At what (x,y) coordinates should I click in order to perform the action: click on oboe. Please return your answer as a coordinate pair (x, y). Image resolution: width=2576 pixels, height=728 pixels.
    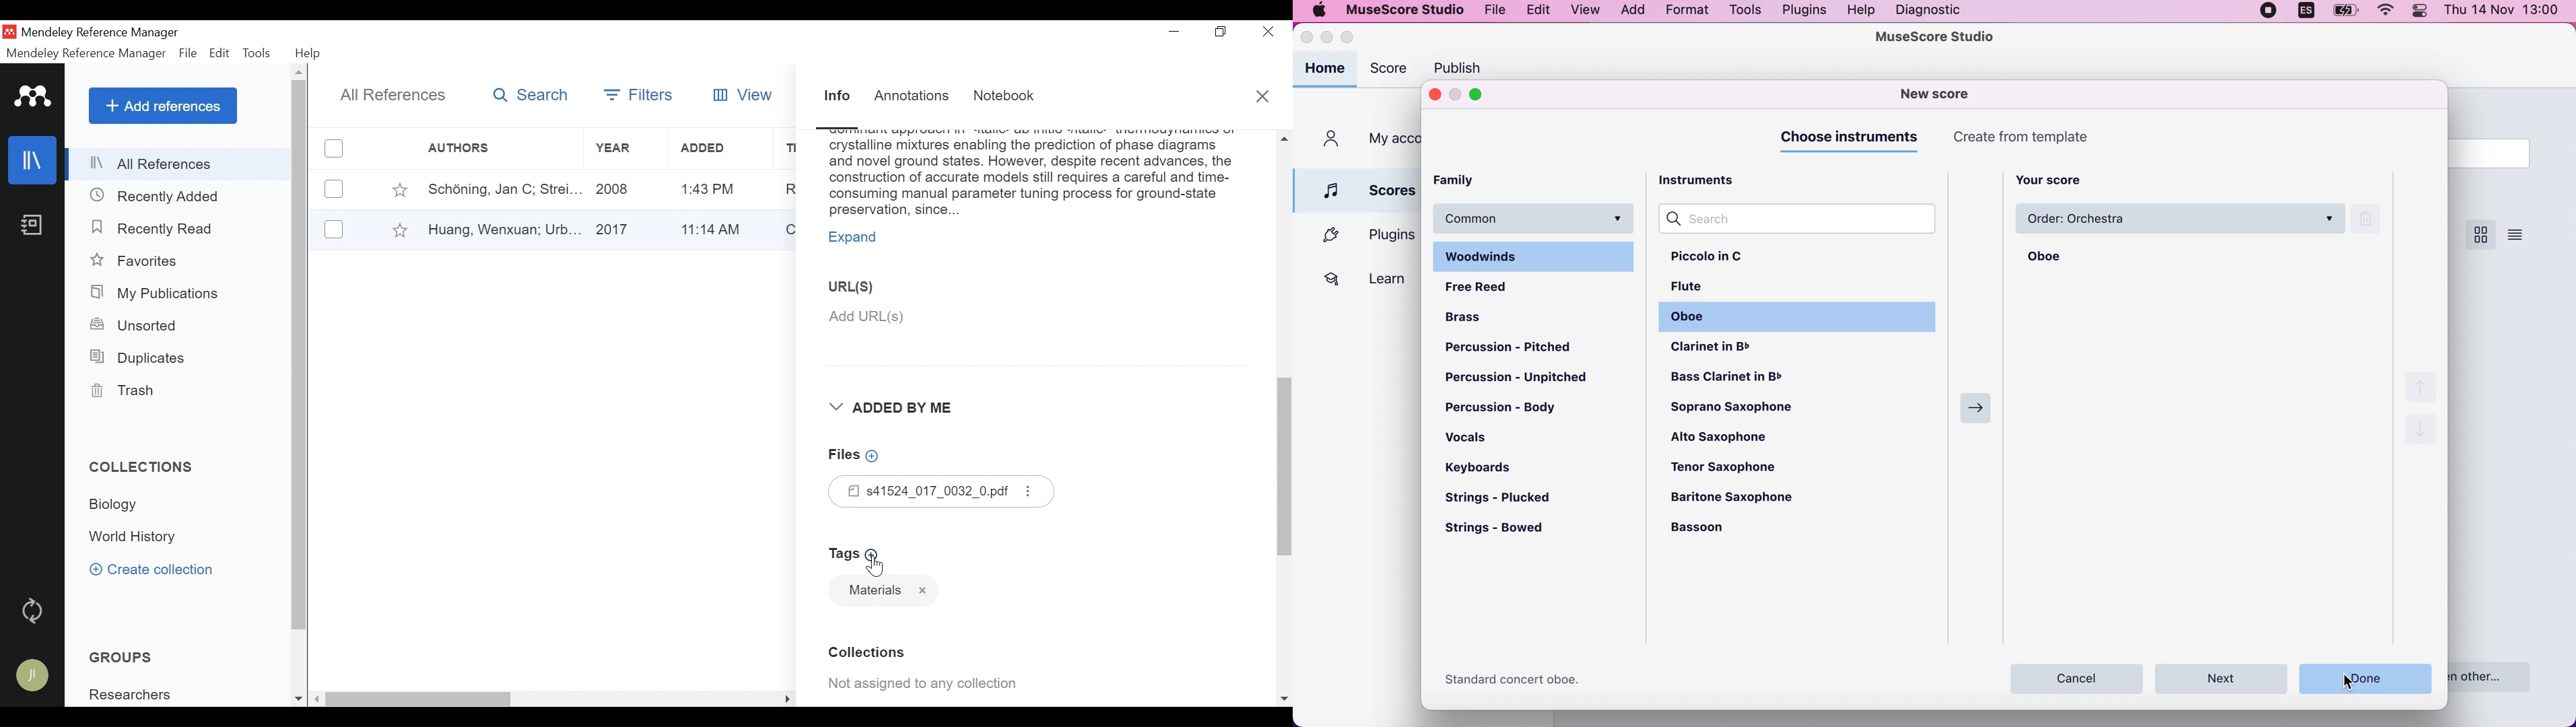
    Looking at the image, I should click on (2050, 258).